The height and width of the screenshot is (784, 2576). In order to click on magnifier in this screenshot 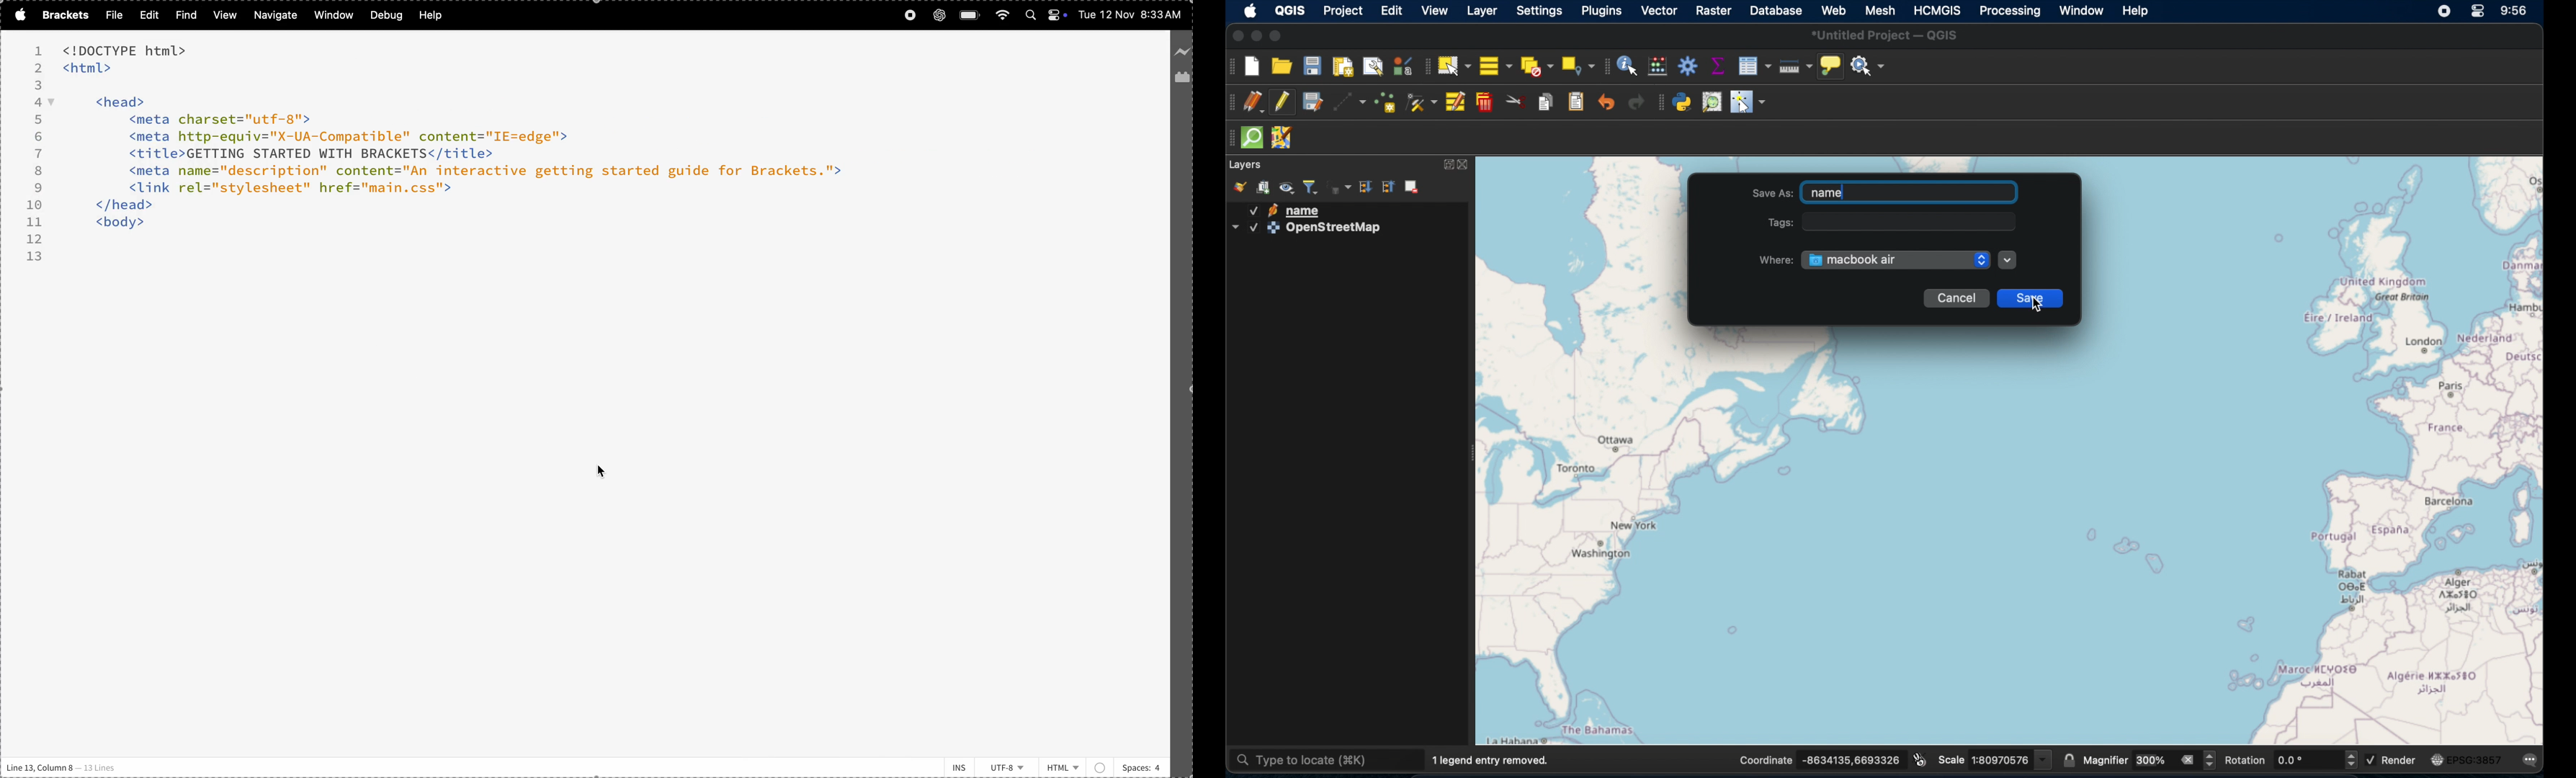, I will do `click(2150, 759)`.